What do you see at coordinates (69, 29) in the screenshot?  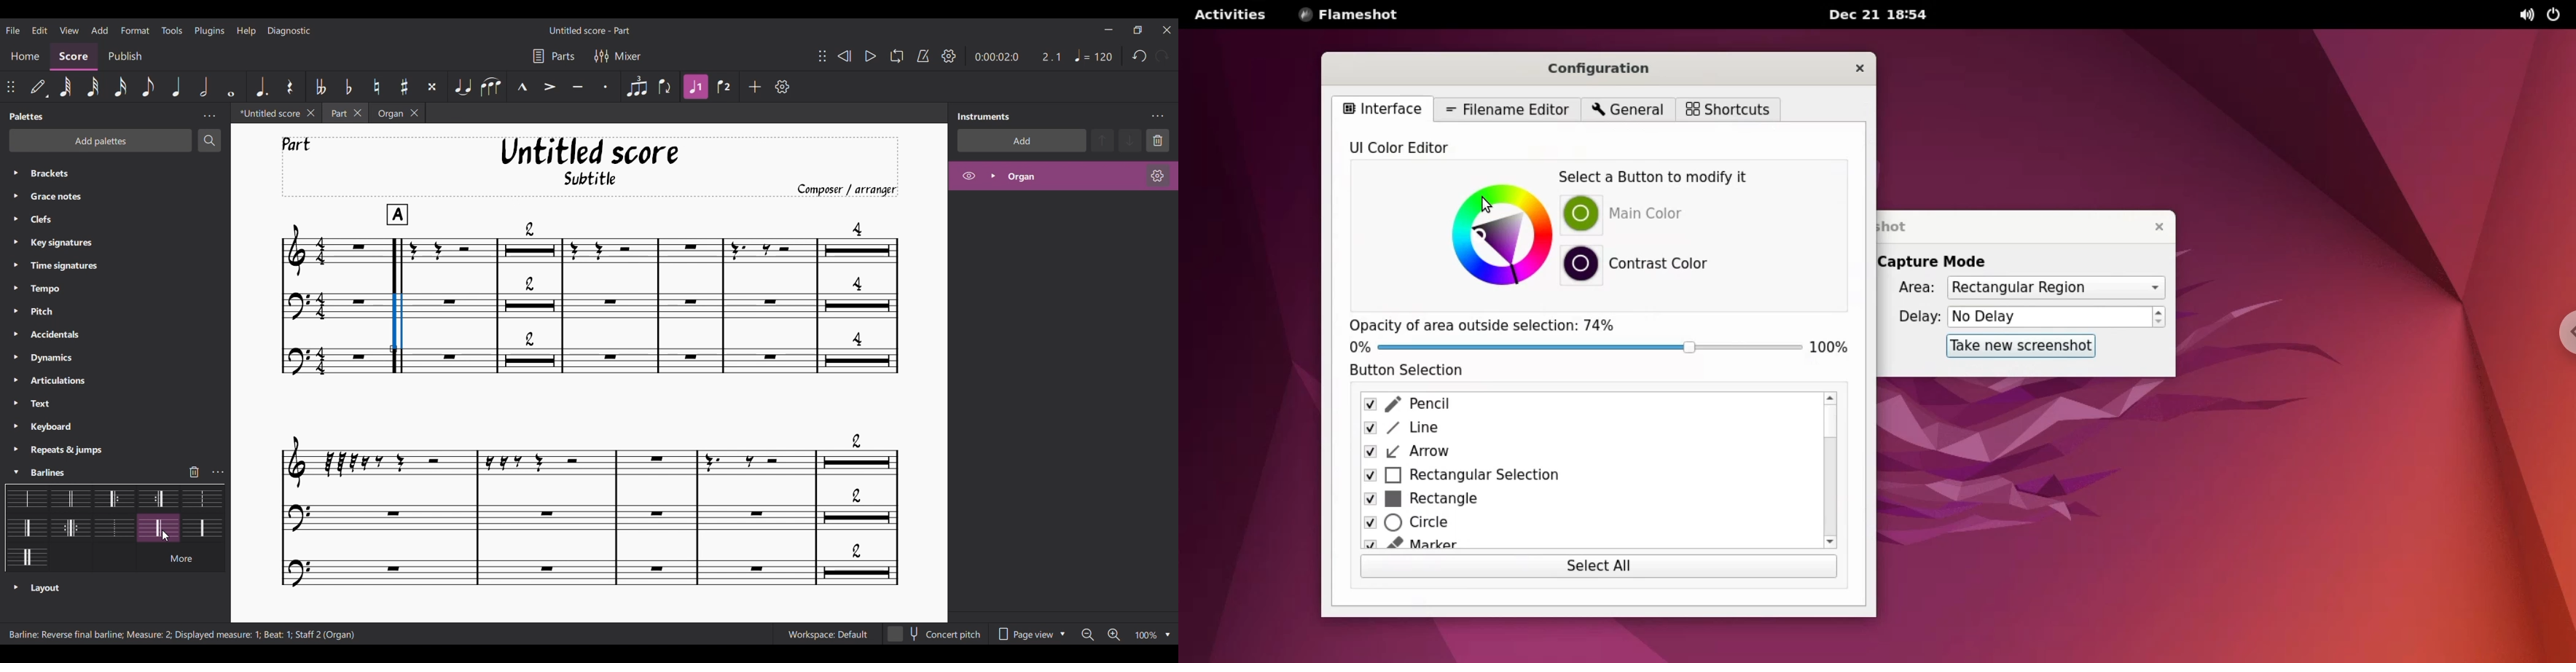 I see `View menu` at bounding box center [69, 29].